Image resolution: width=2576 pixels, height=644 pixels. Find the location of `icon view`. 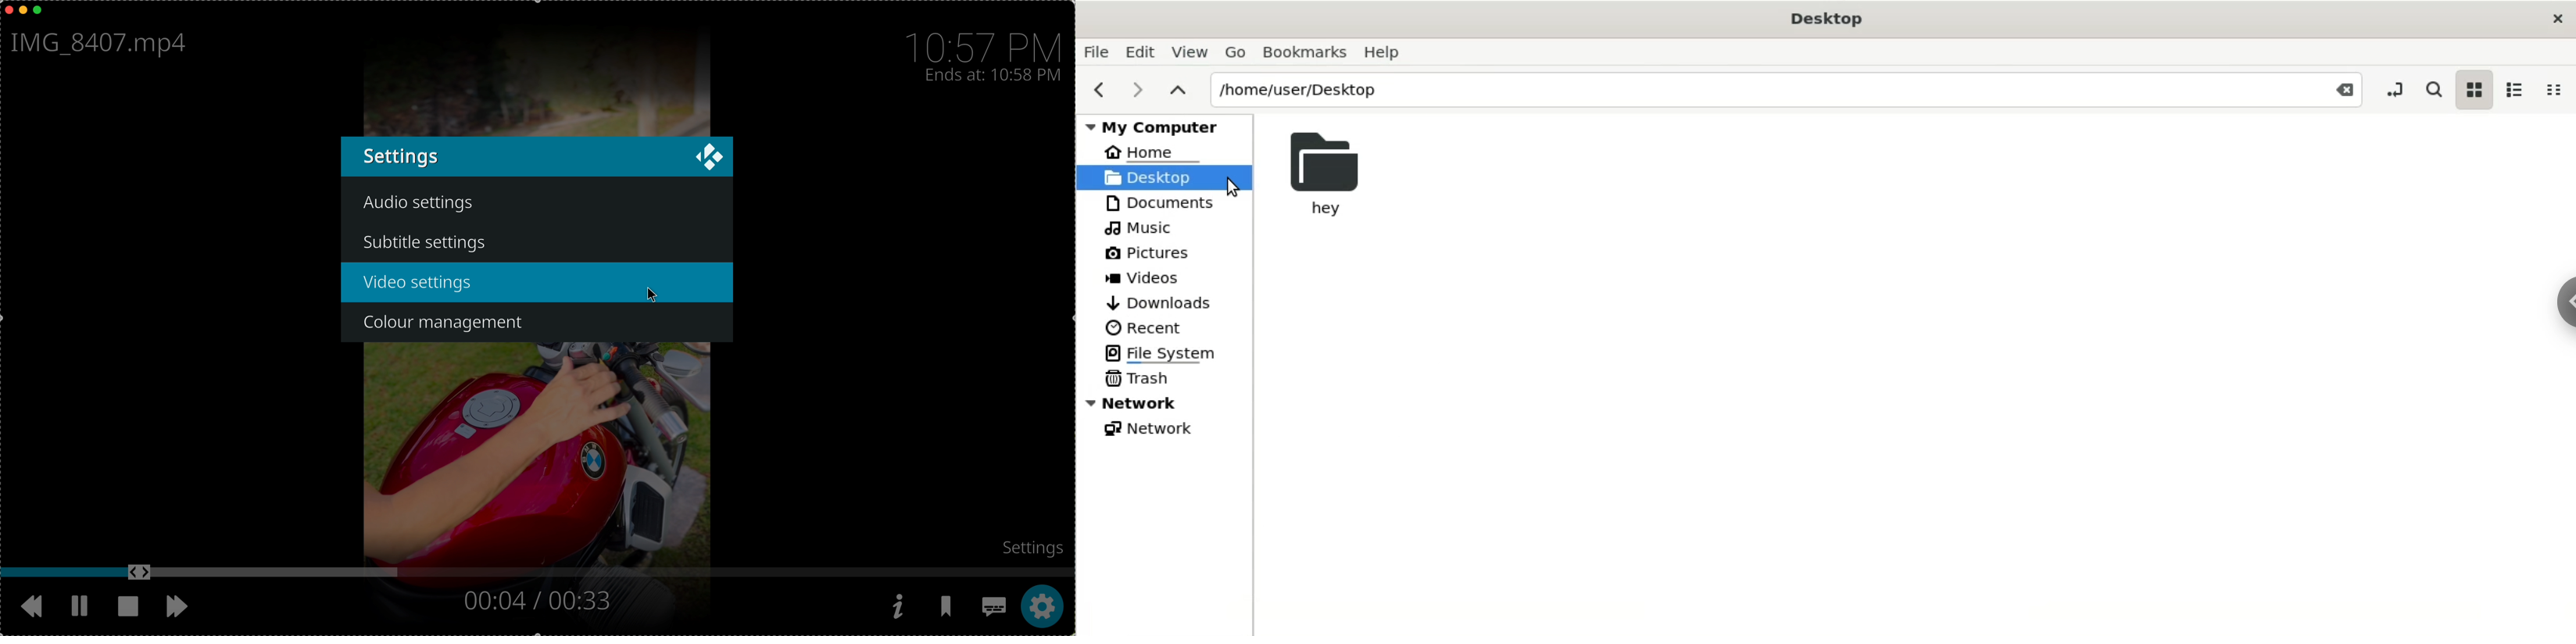

icon view is located at coordinates (2478, 91).